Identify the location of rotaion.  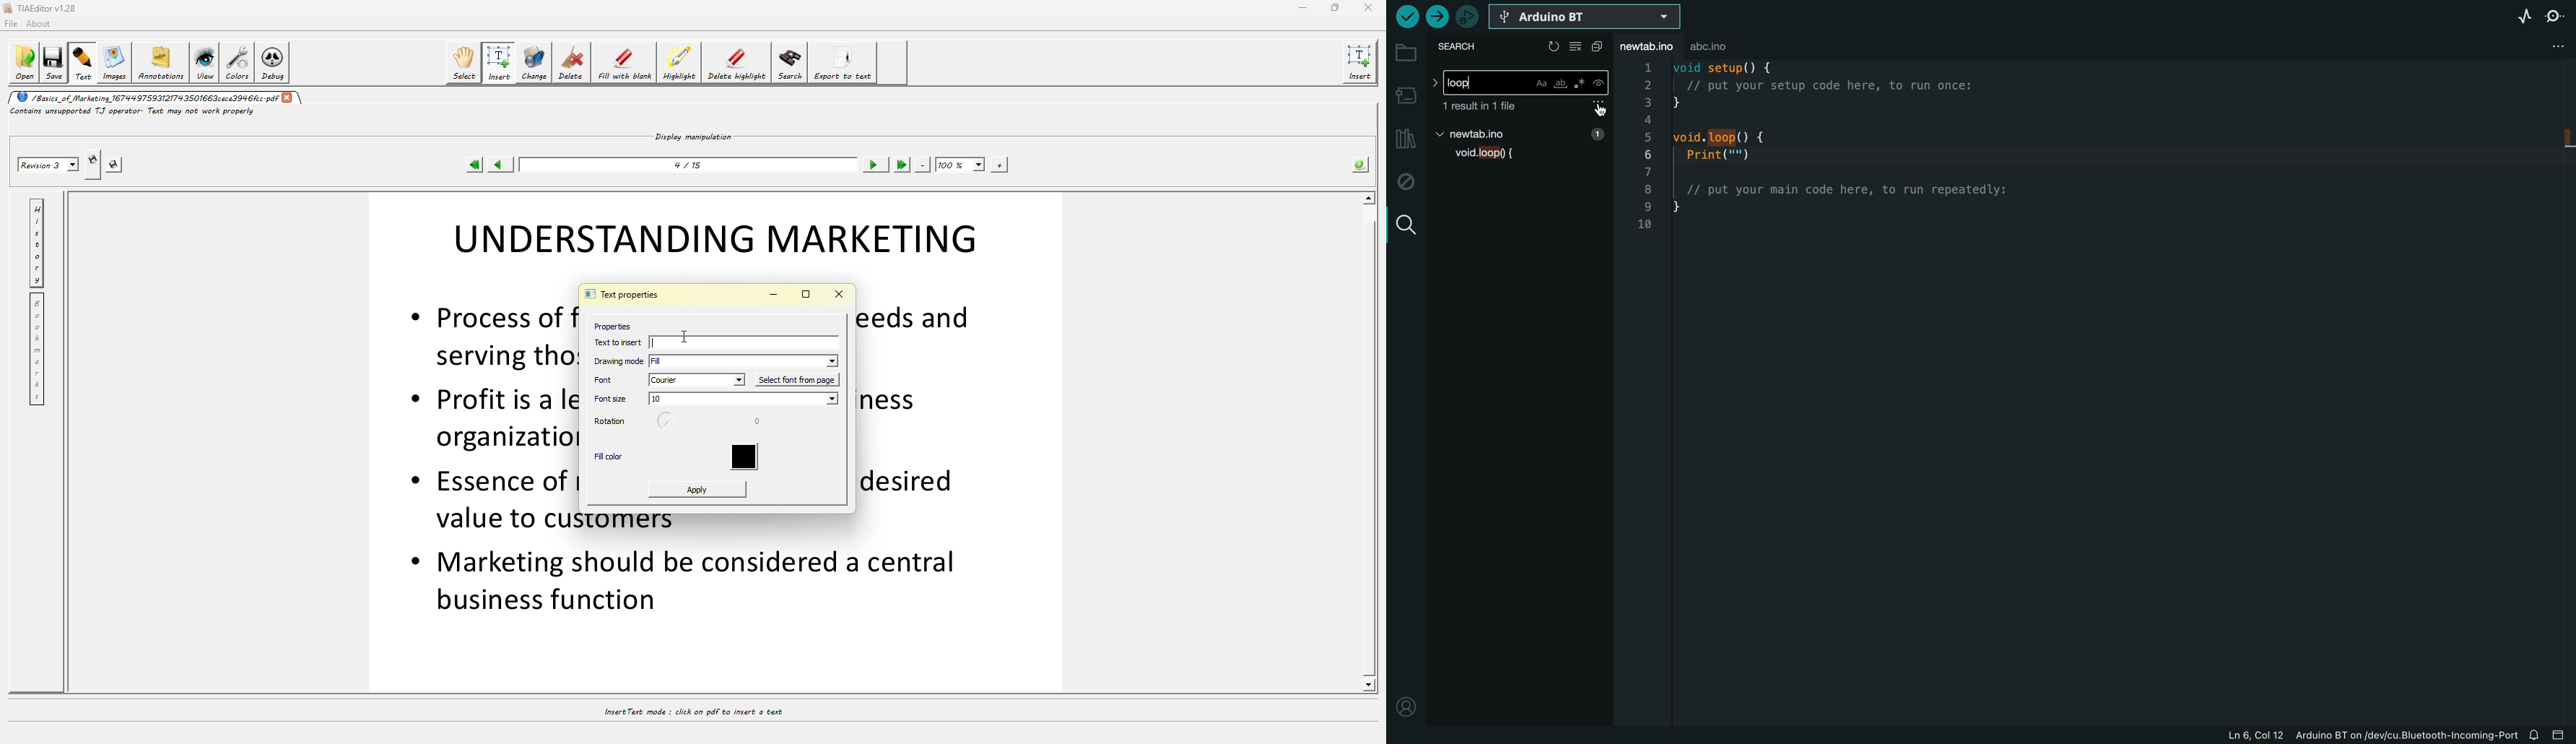
(669, 423).